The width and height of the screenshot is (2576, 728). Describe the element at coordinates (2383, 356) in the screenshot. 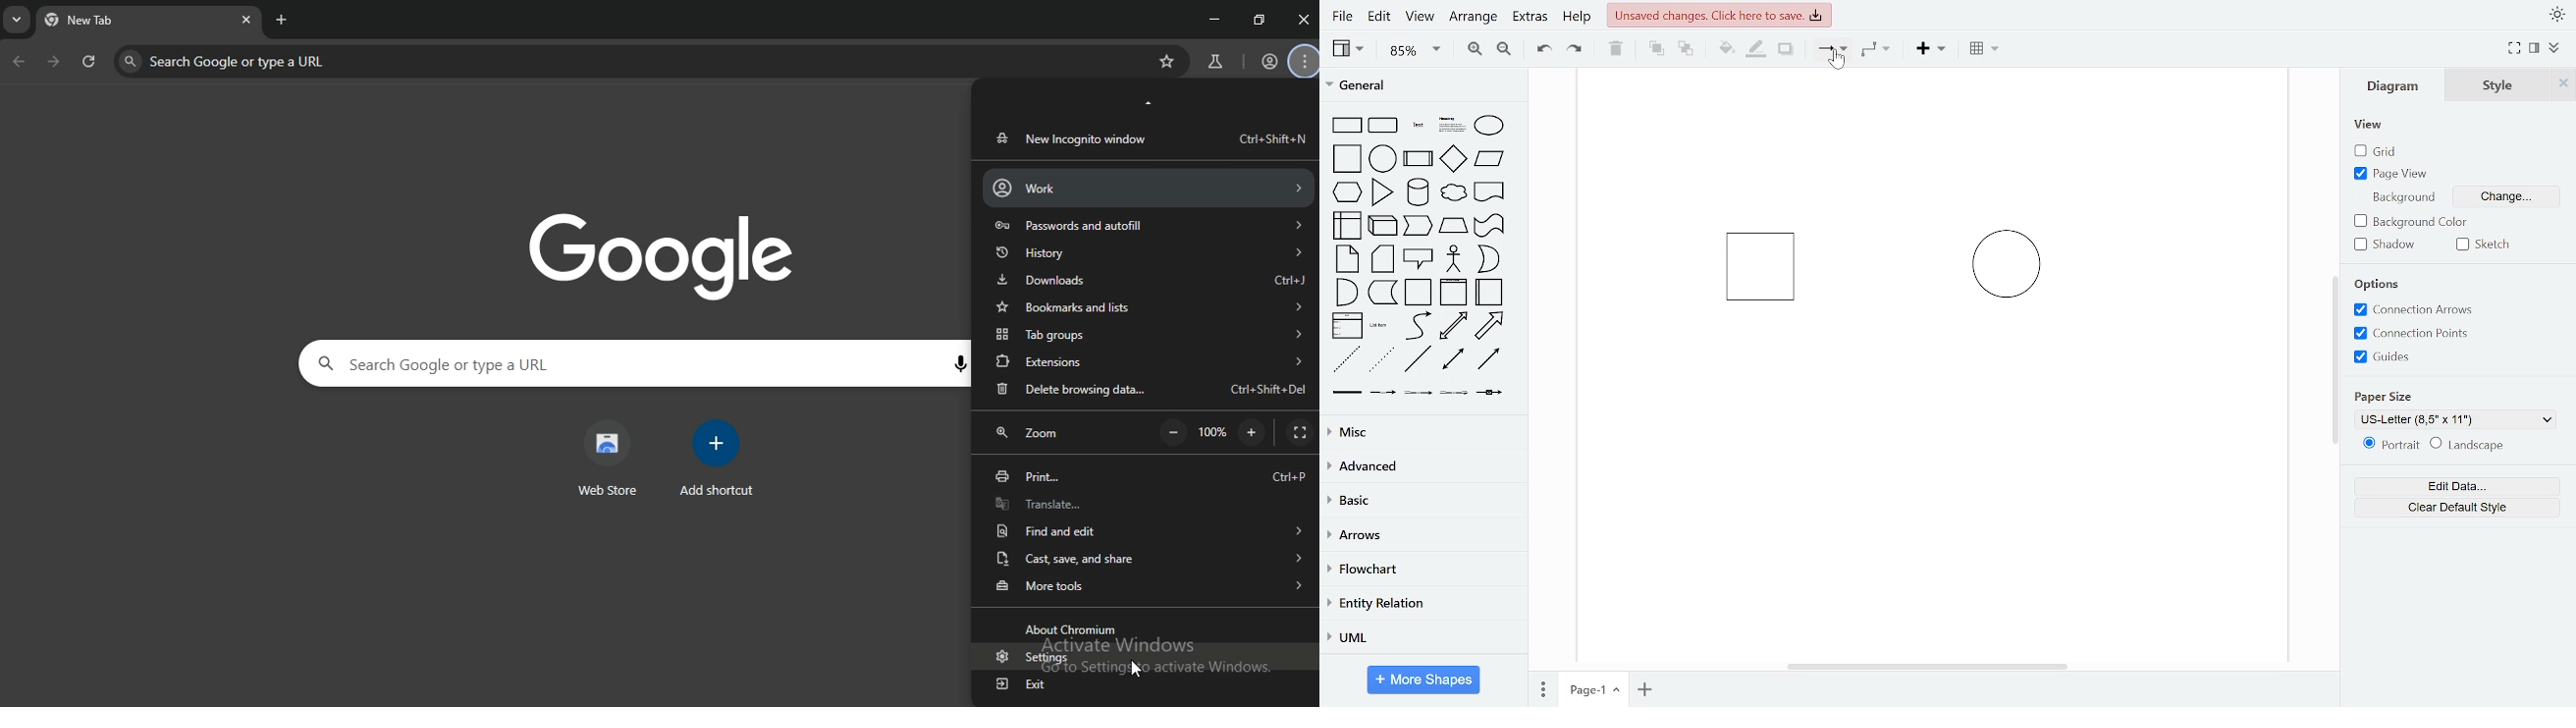

I see `guides` at that location.